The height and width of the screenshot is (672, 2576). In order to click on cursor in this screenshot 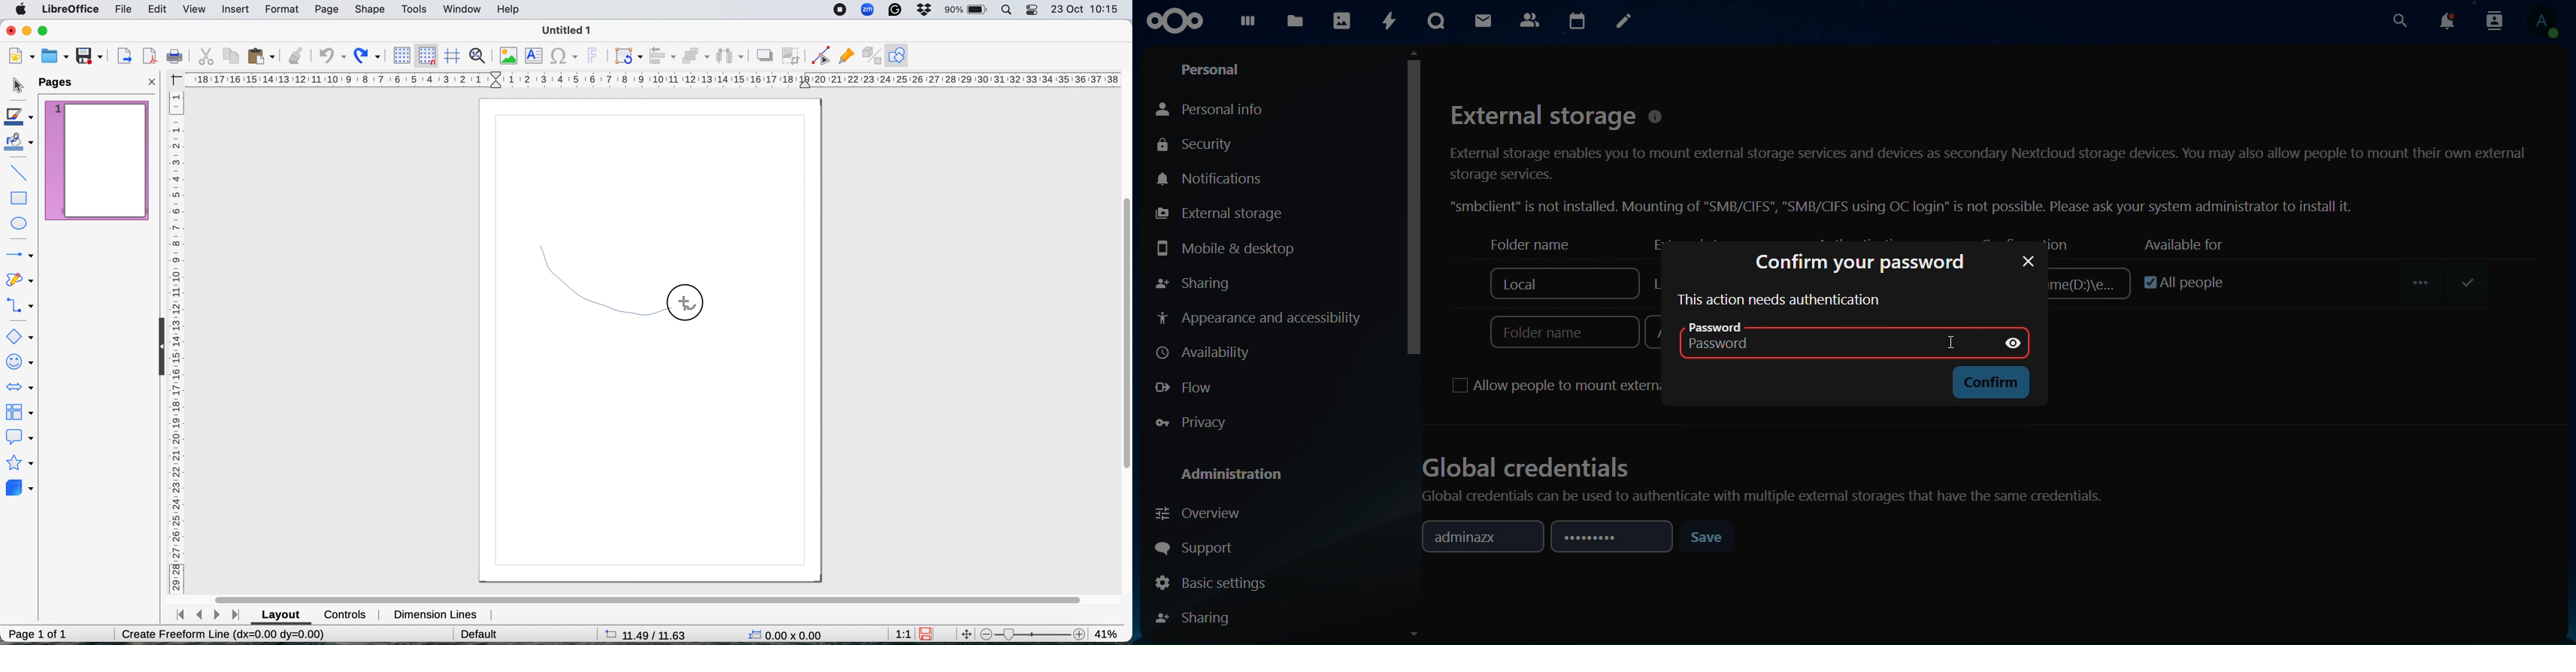, I will do `click(691, 306)`.